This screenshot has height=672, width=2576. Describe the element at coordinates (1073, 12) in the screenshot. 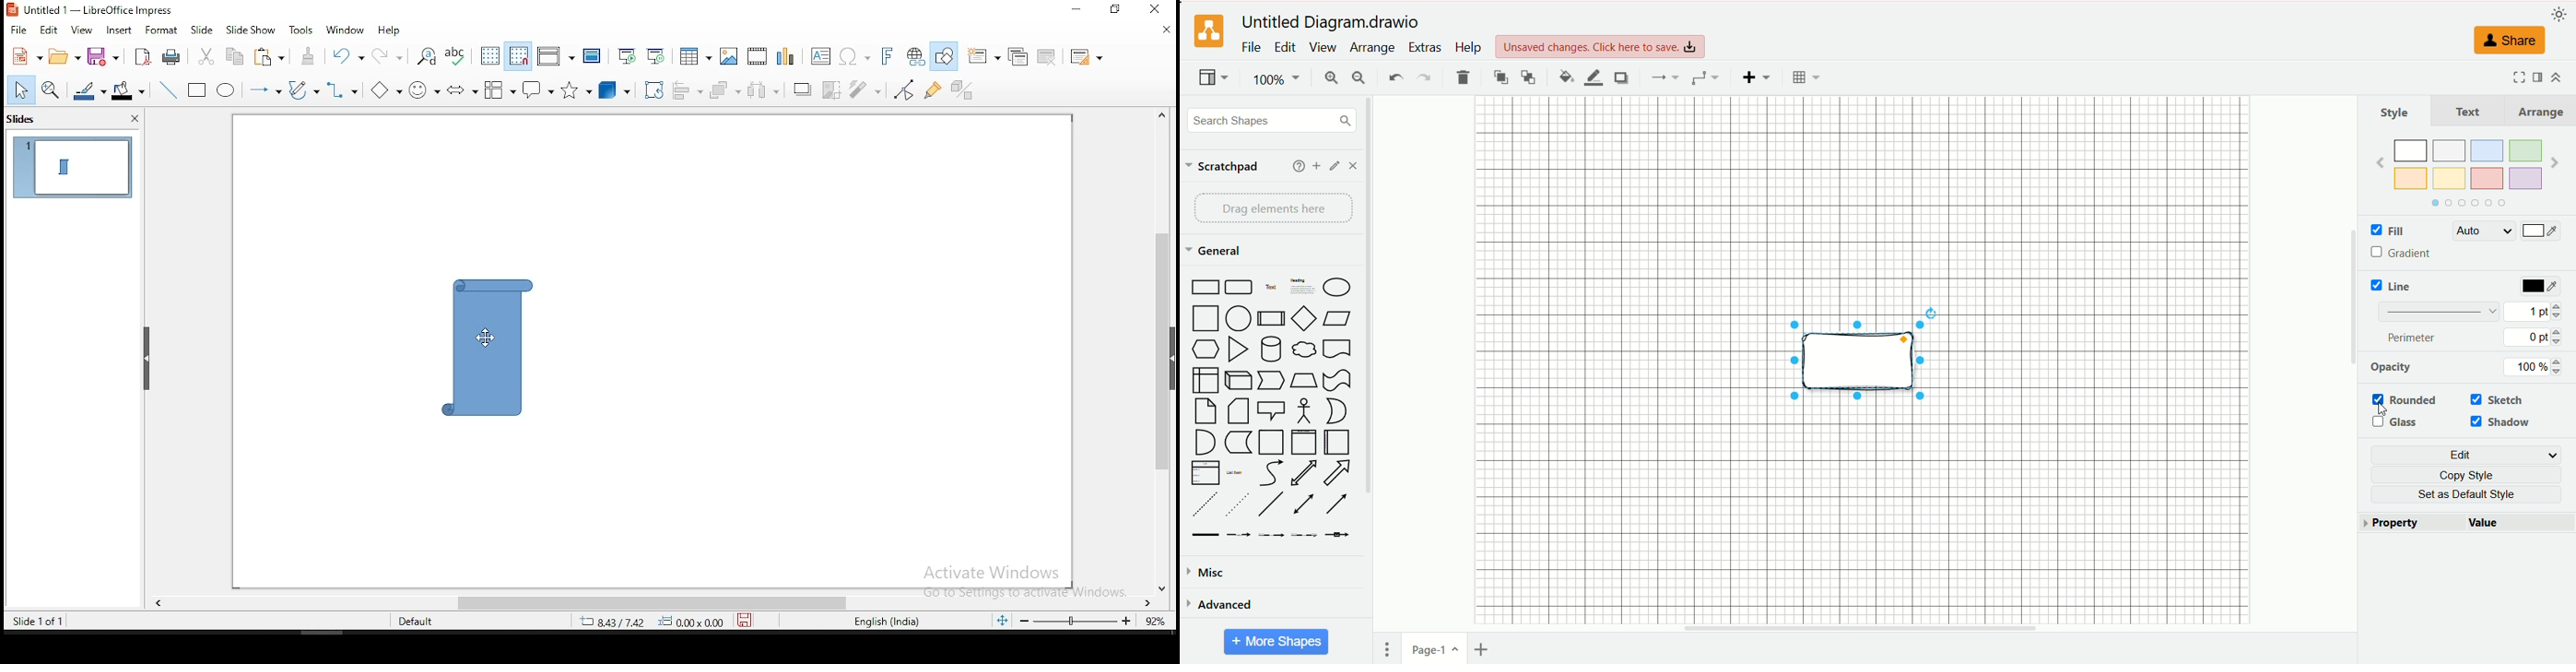

I see `minimize` at that location.